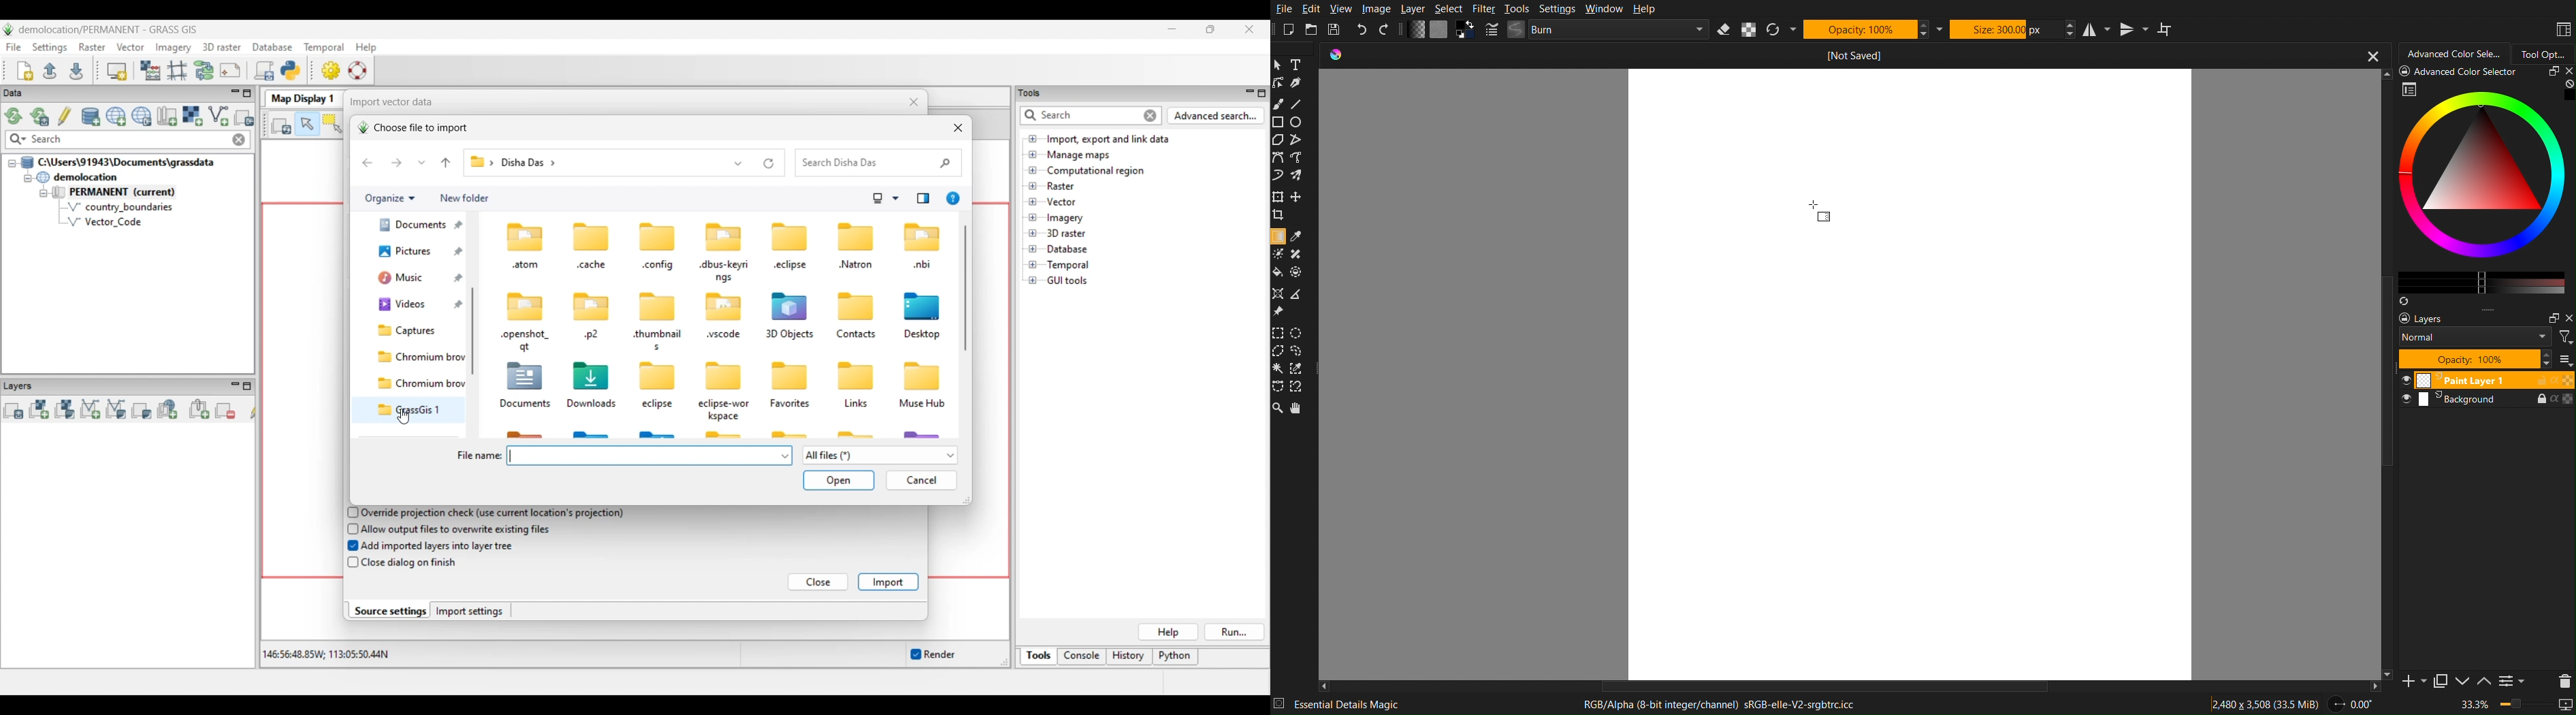 Image resolution: width=2576 pixels, height=728 pixels. What do you see at coordinates (2267, 703) in the screenshot?
I see `Dimensions` at bounding box center [2267, 703].